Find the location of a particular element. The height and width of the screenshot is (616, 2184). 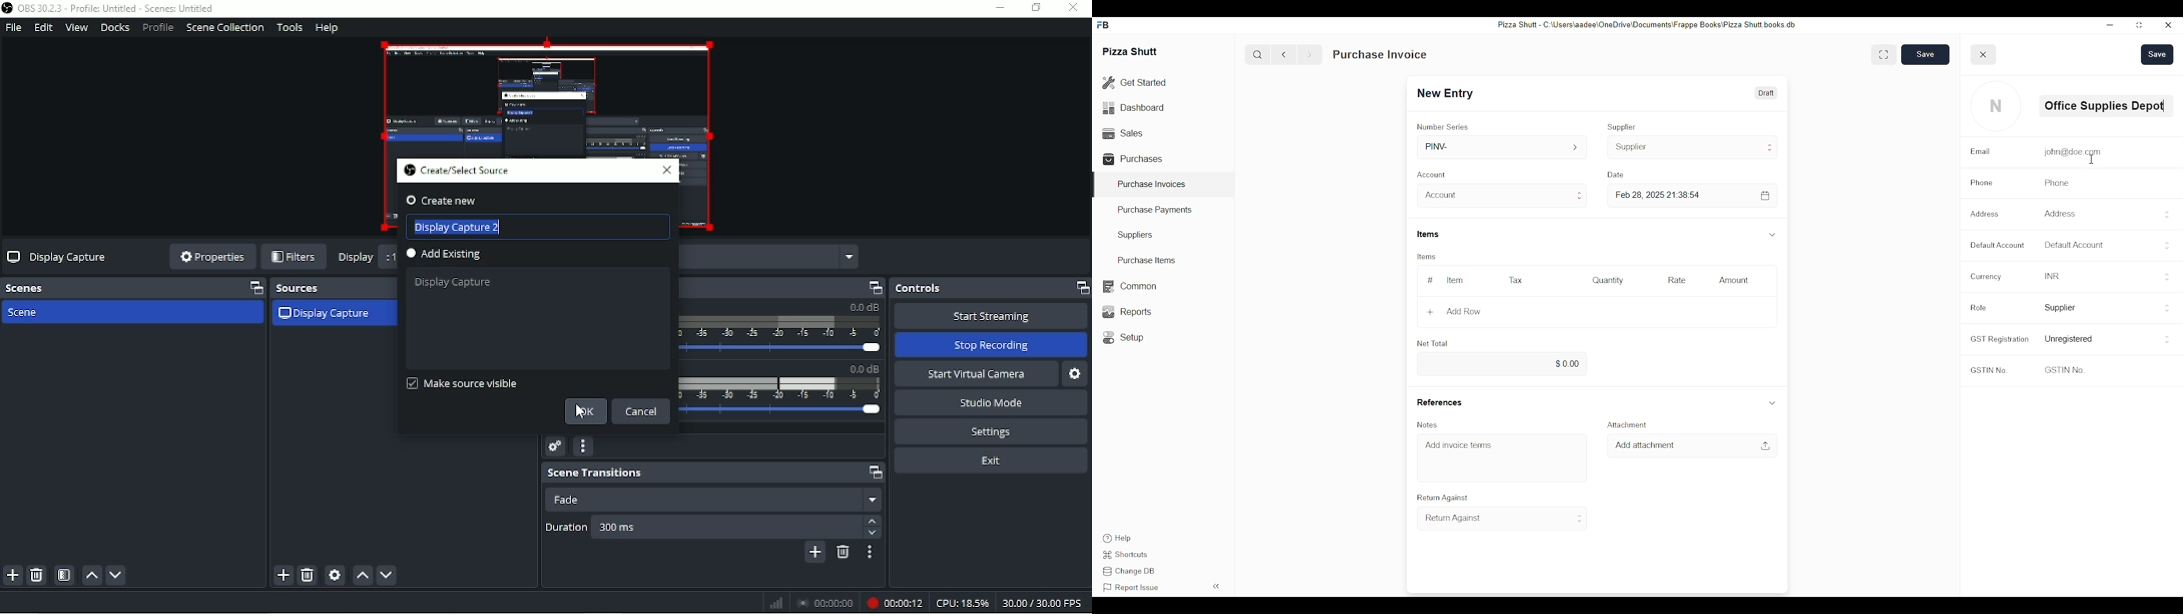

Advanced audio properties is located at coordinates (555, 447).